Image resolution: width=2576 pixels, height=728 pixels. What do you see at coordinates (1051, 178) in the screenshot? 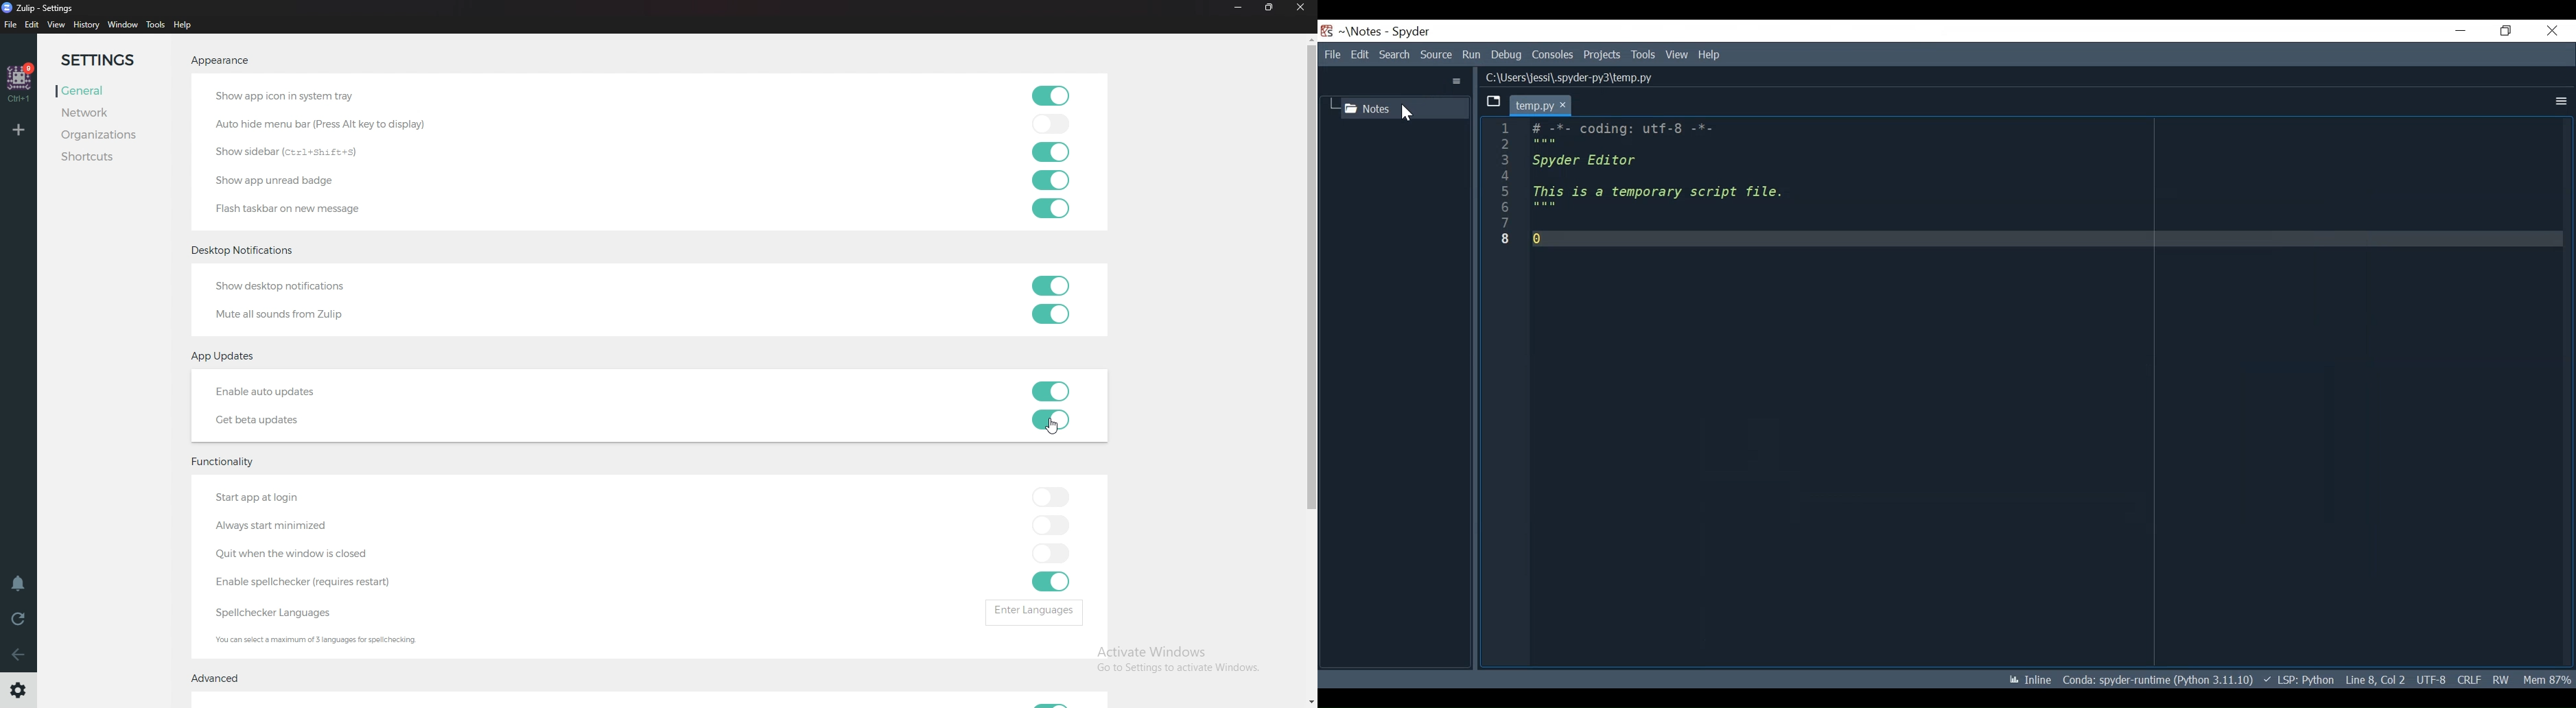
I see `toggle` at bounding box center [1051, 178].